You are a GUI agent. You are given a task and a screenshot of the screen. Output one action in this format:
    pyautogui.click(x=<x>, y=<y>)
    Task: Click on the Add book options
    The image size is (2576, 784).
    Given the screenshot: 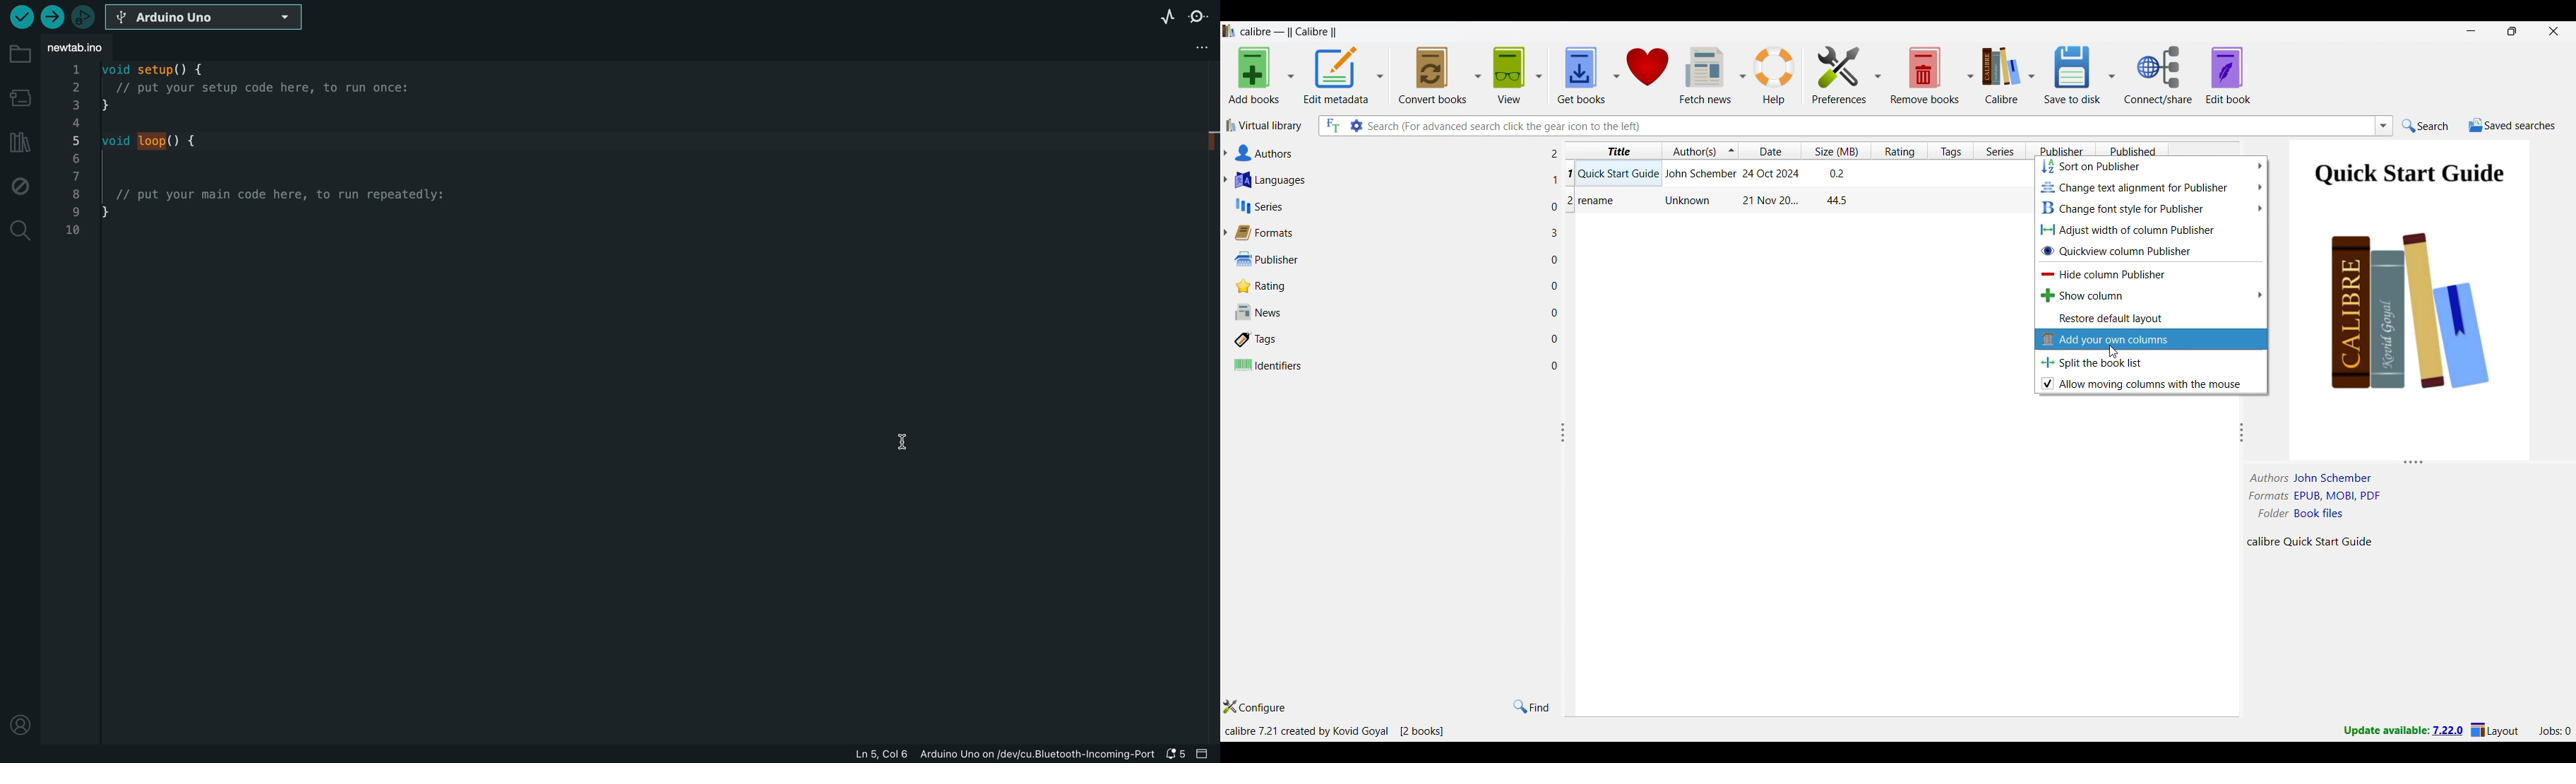 What is the action you would take?
    pyautogui.click(x=1262, y=75)
    